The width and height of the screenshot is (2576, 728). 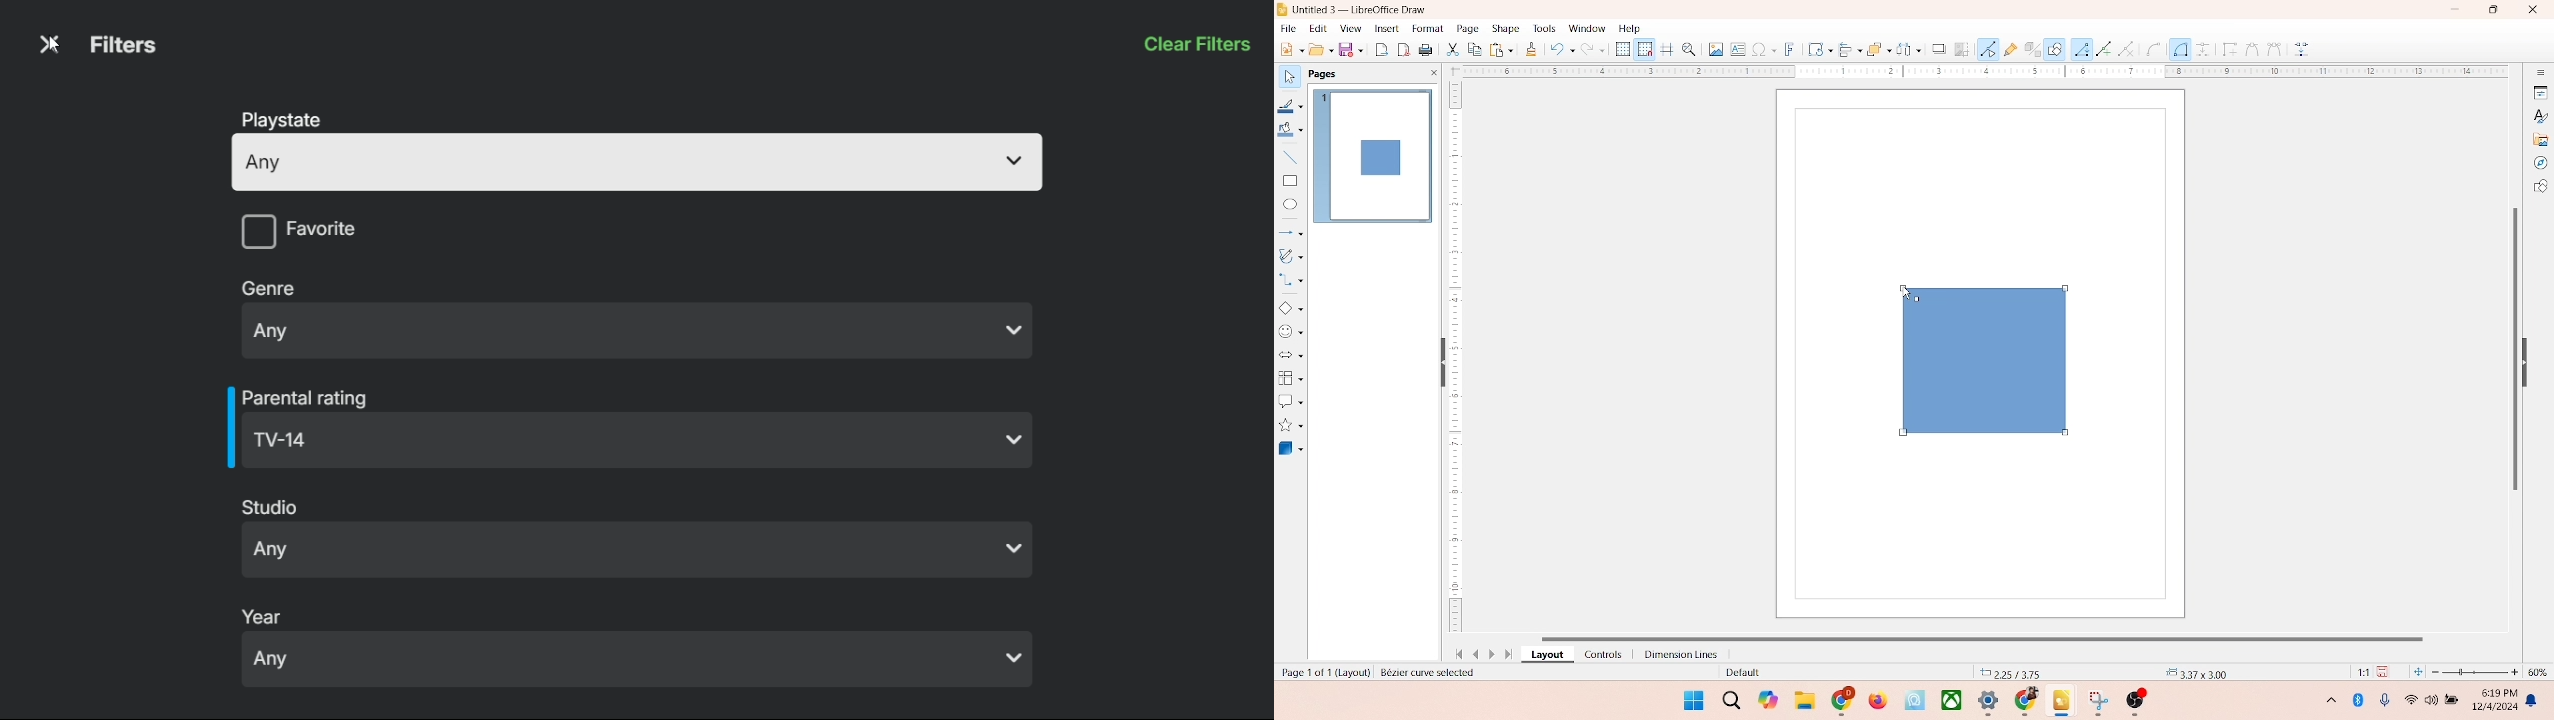 I want to click on export directly as PDF, so click(x=1405, y=49).